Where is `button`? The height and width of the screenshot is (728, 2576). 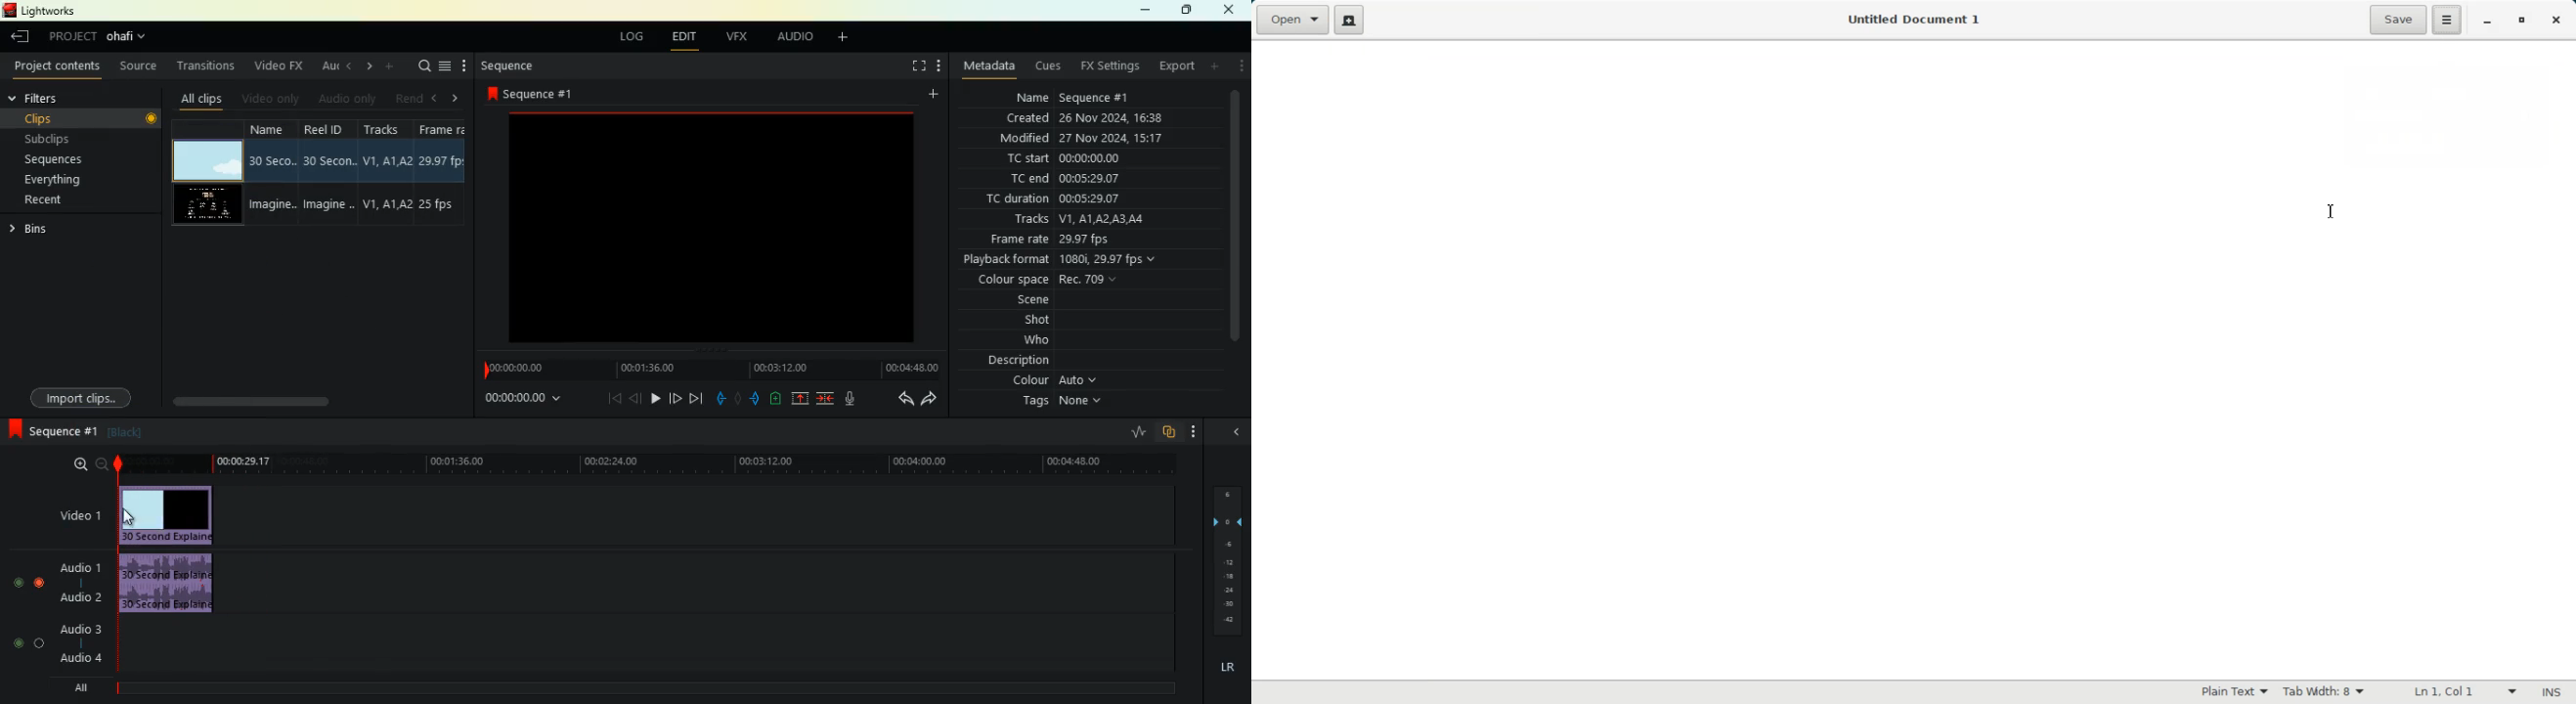 button is located at coordinates (148, 119).